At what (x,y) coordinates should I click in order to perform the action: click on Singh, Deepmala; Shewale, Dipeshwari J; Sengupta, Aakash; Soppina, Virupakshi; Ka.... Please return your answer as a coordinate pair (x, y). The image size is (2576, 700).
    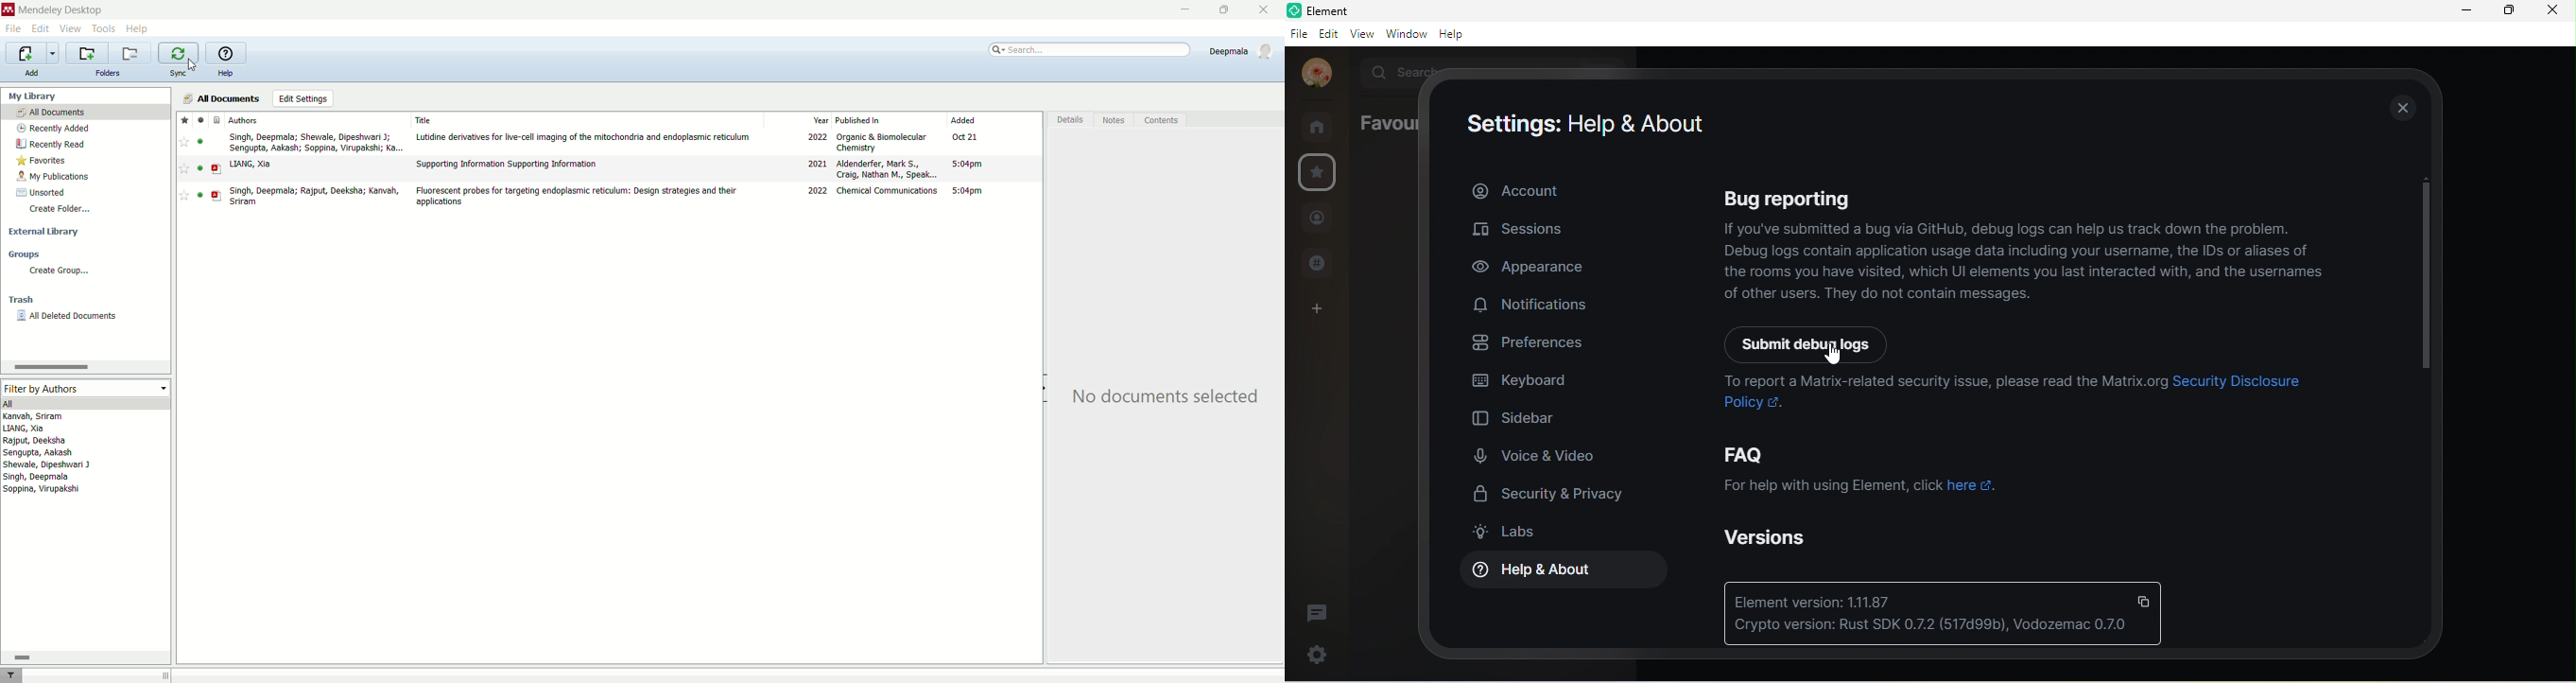
    Looking at the image, I should click on (317, 143).